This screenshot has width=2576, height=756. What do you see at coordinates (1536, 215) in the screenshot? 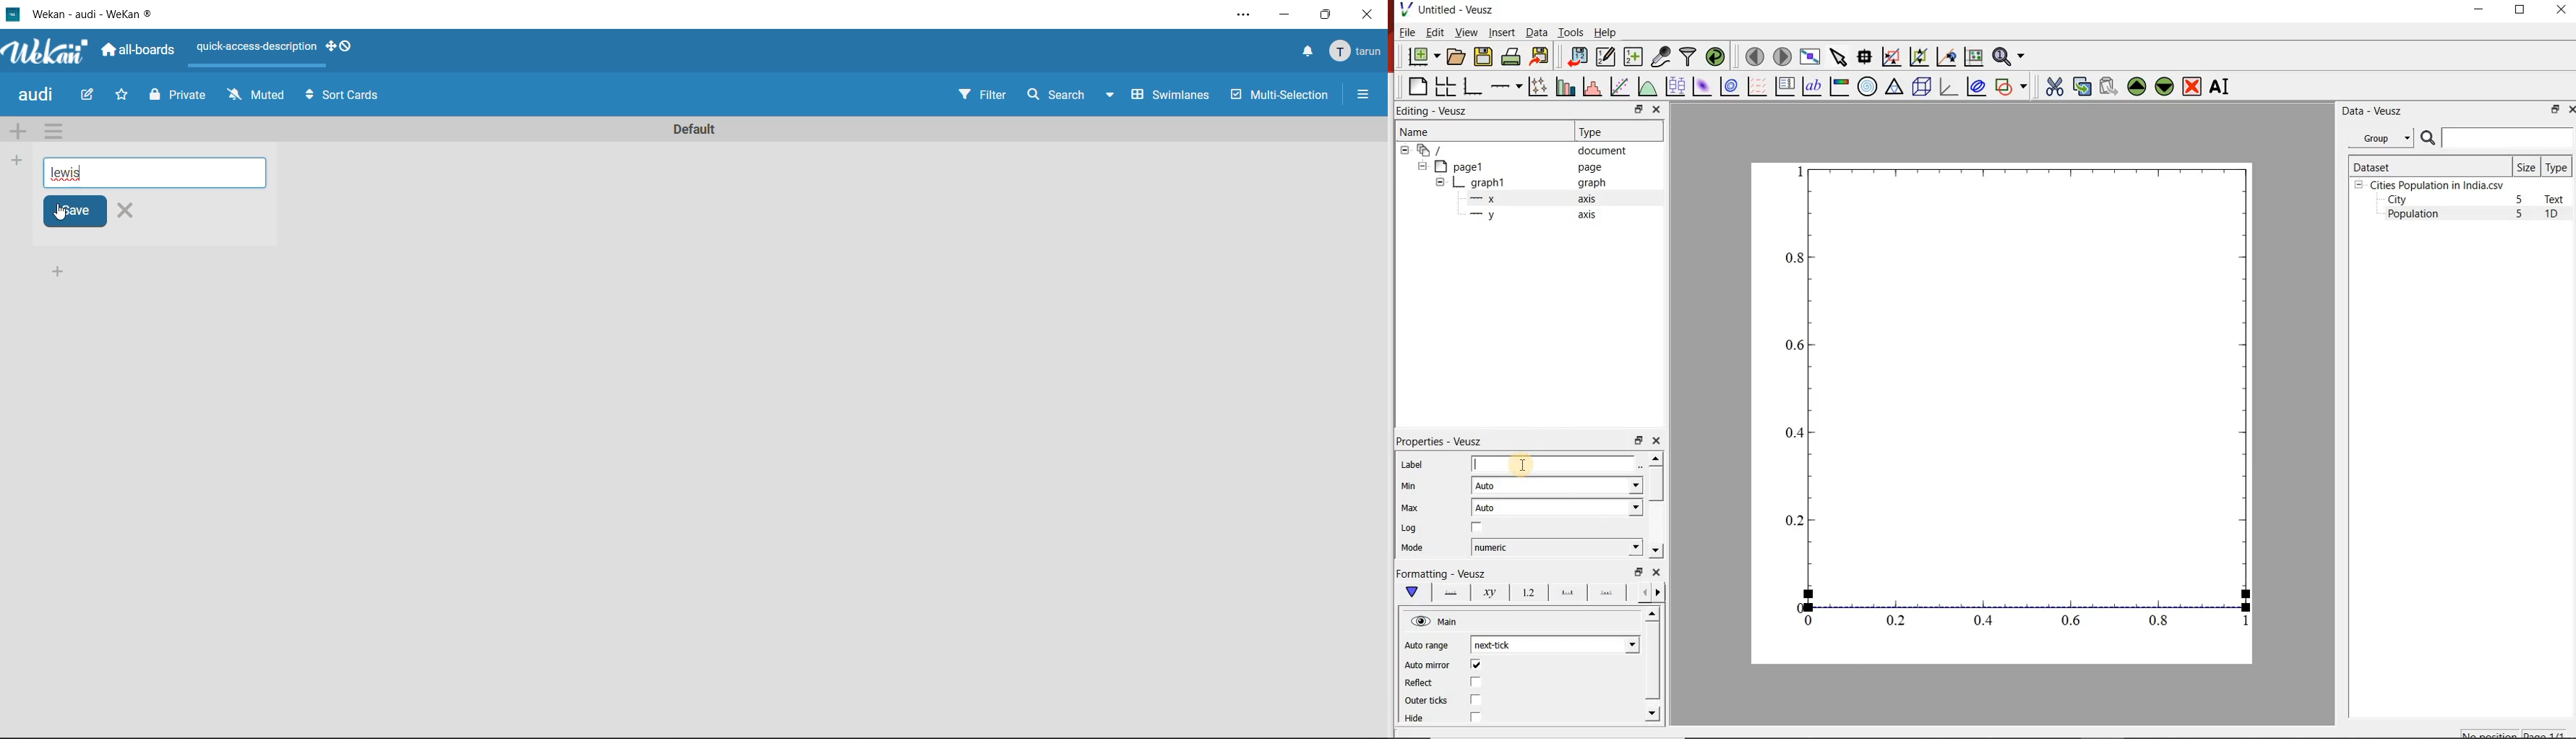
I see `y axis` at bounding box center [1536, 215].